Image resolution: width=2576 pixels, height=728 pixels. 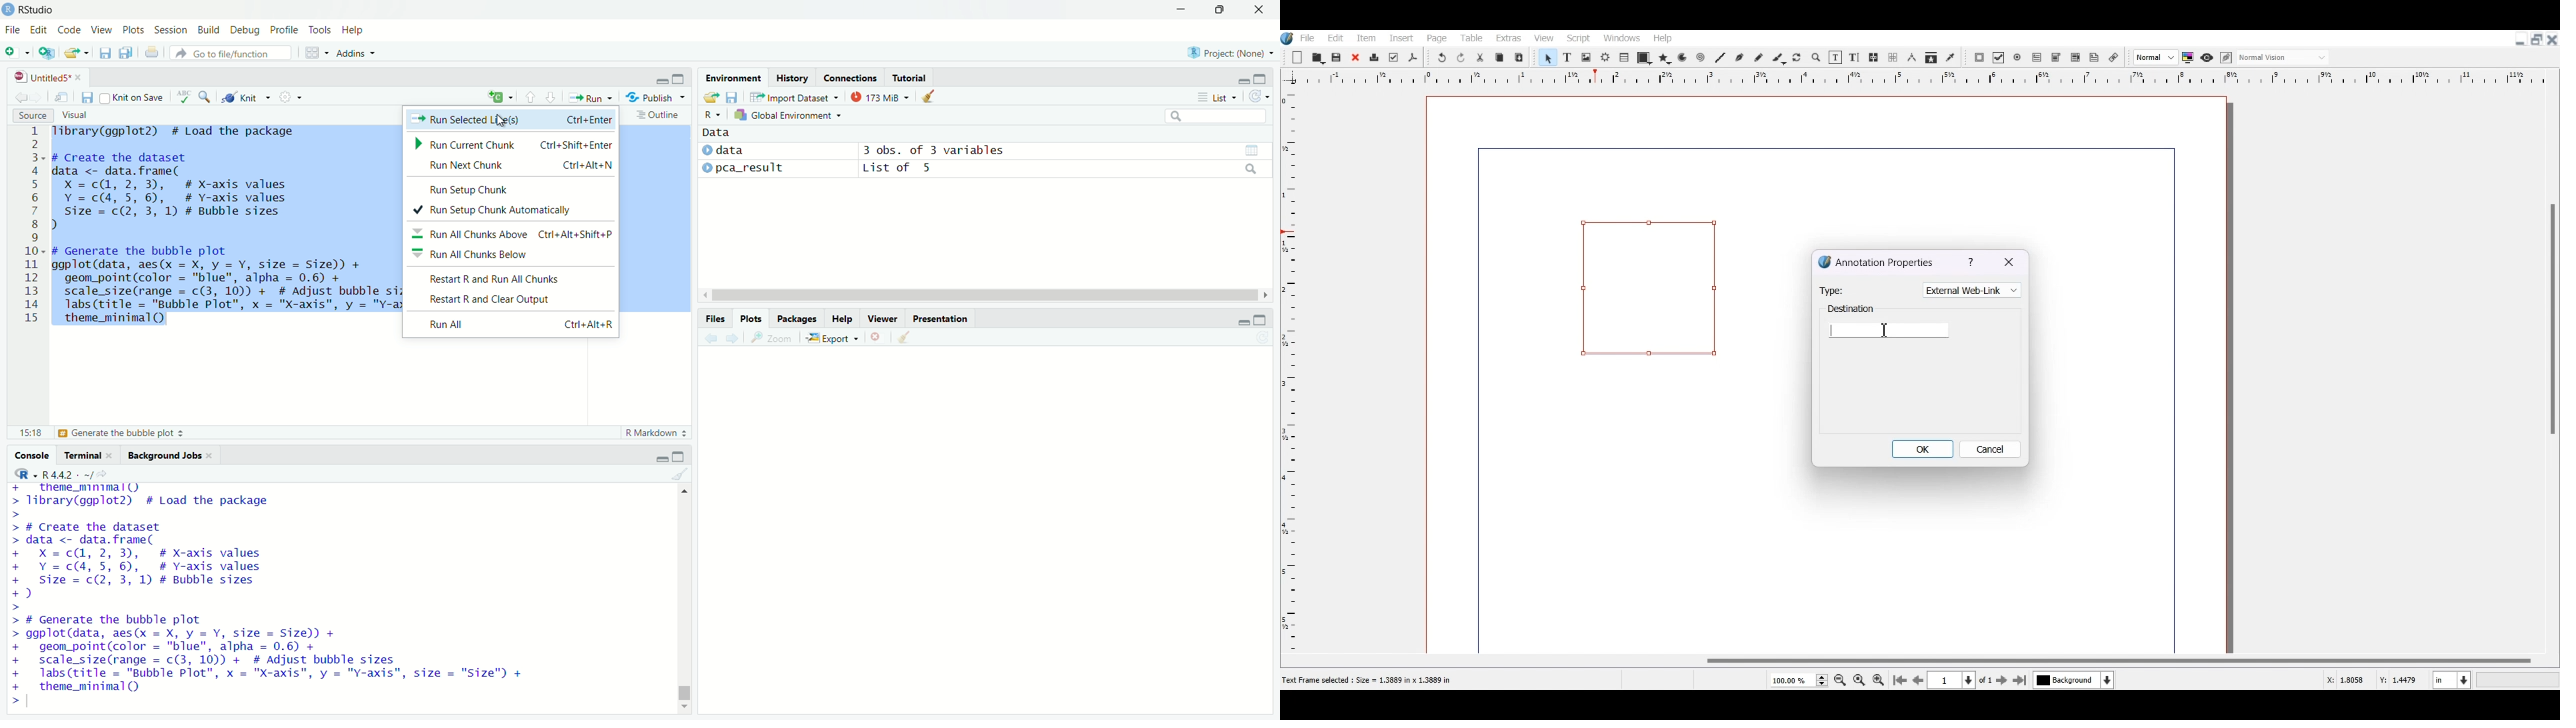 What do you see at coordinates (17, 52) in the screenshot?
I see `new file` at bounding box center [17, 52].